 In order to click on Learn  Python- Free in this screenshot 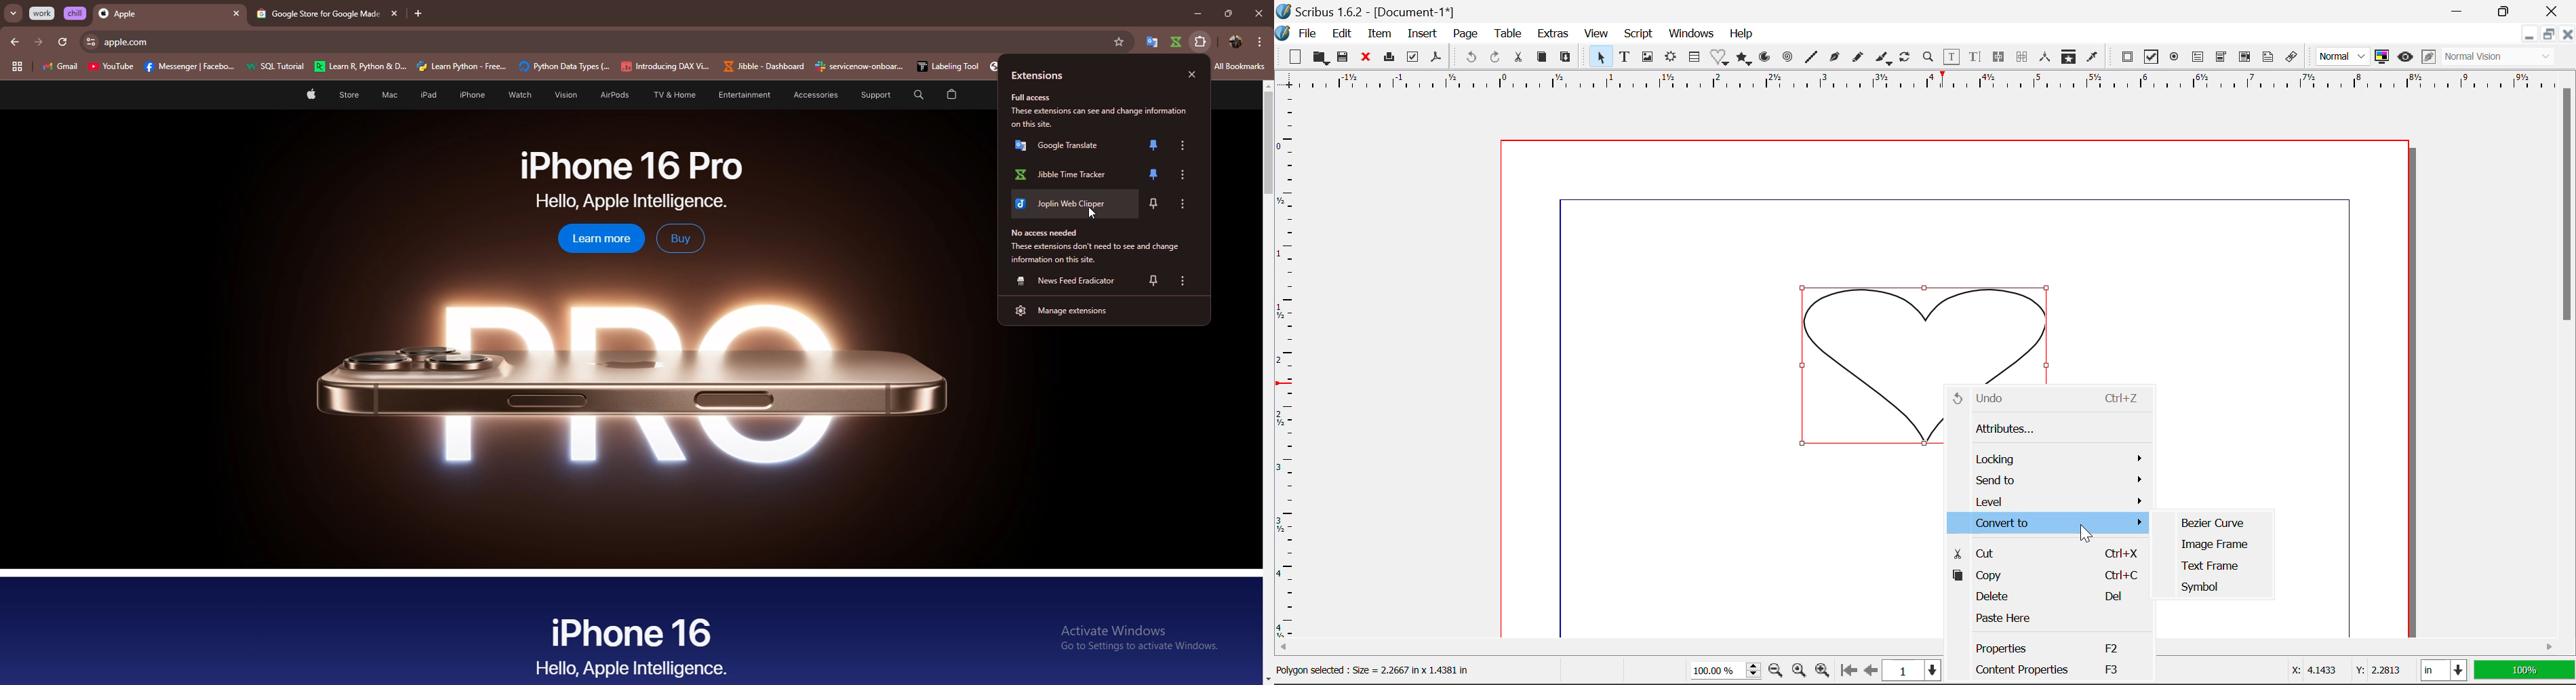, I will do `click(463, 66)`.